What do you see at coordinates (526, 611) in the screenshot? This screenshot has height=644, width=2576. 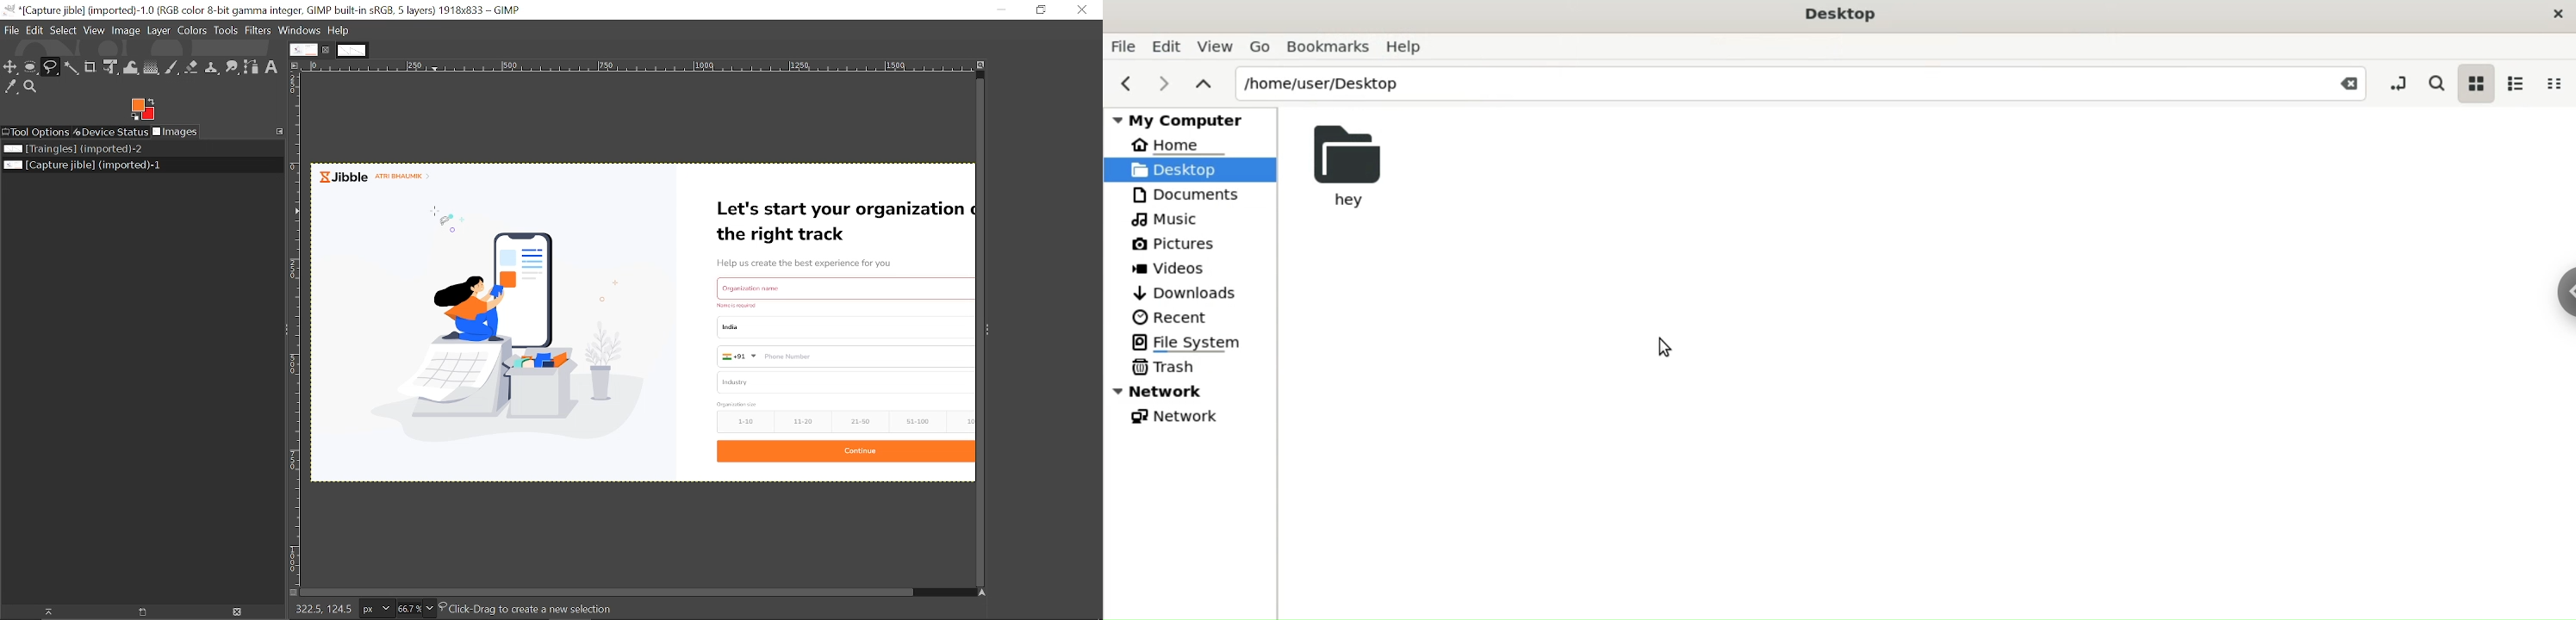 I see `layer details` at bounding box center [526, 611].